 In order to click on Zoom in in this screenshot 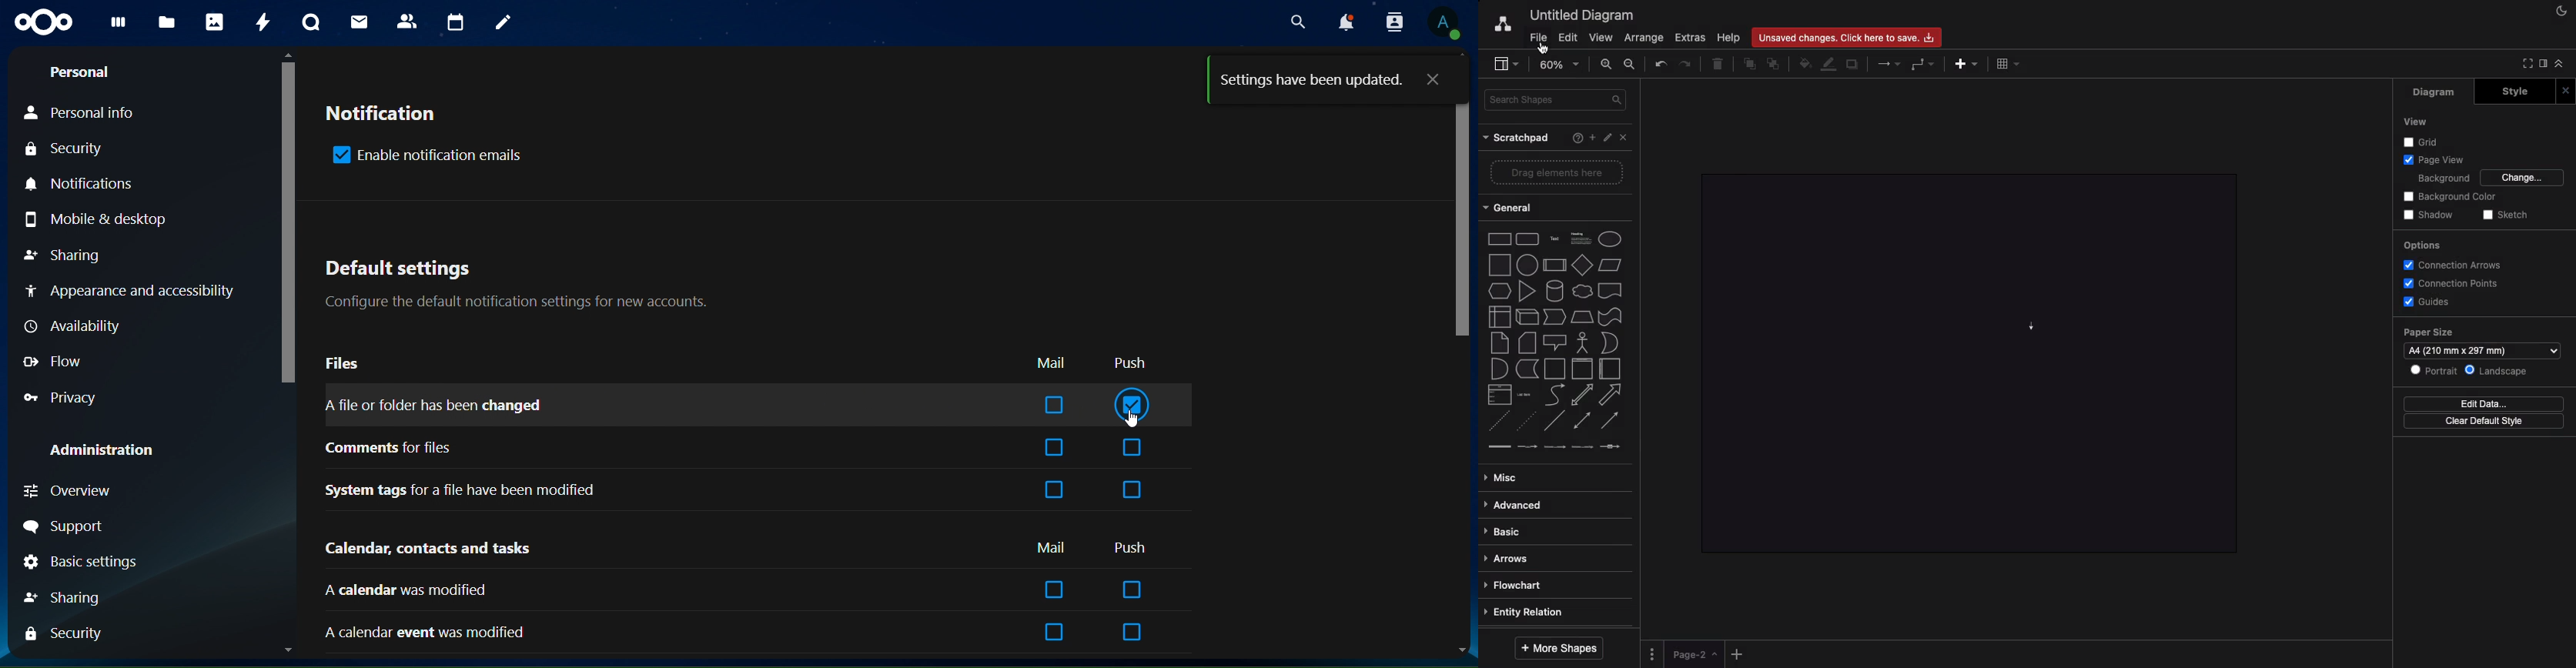, I will do `click(1607, 64)`.